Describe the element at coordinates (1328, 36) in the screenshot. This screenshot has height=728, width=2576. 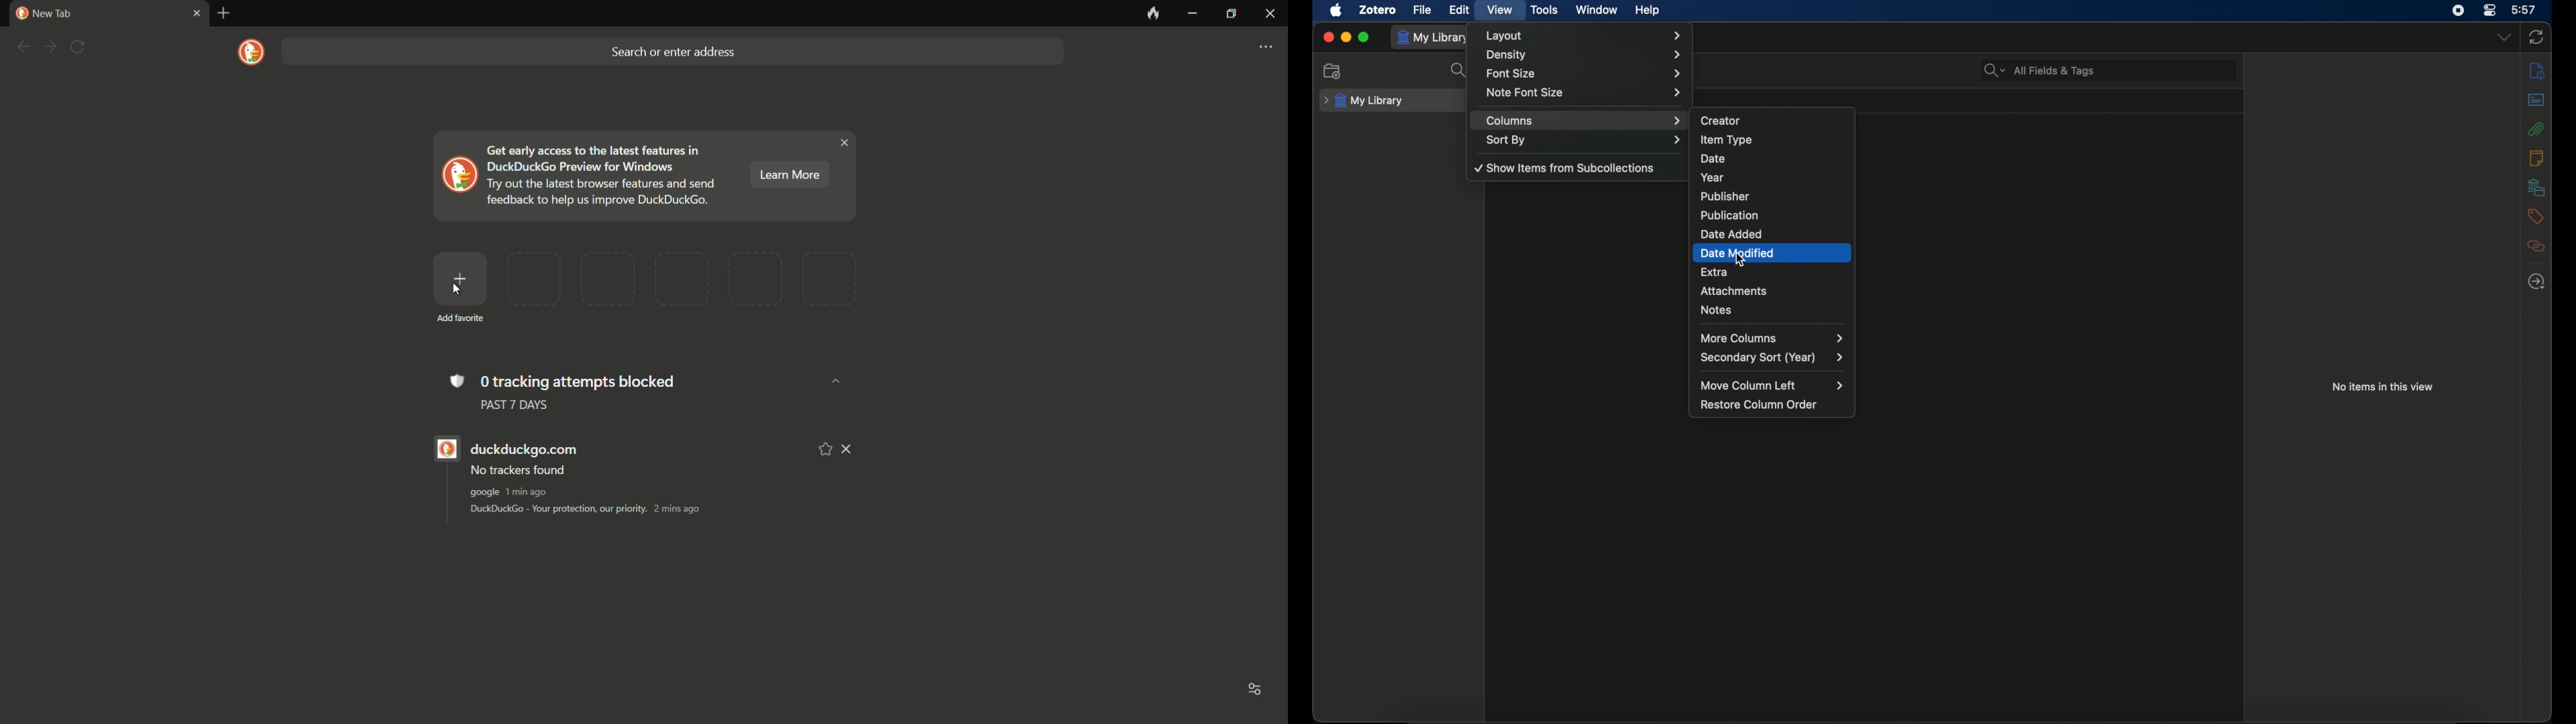
I see `close` at that location.